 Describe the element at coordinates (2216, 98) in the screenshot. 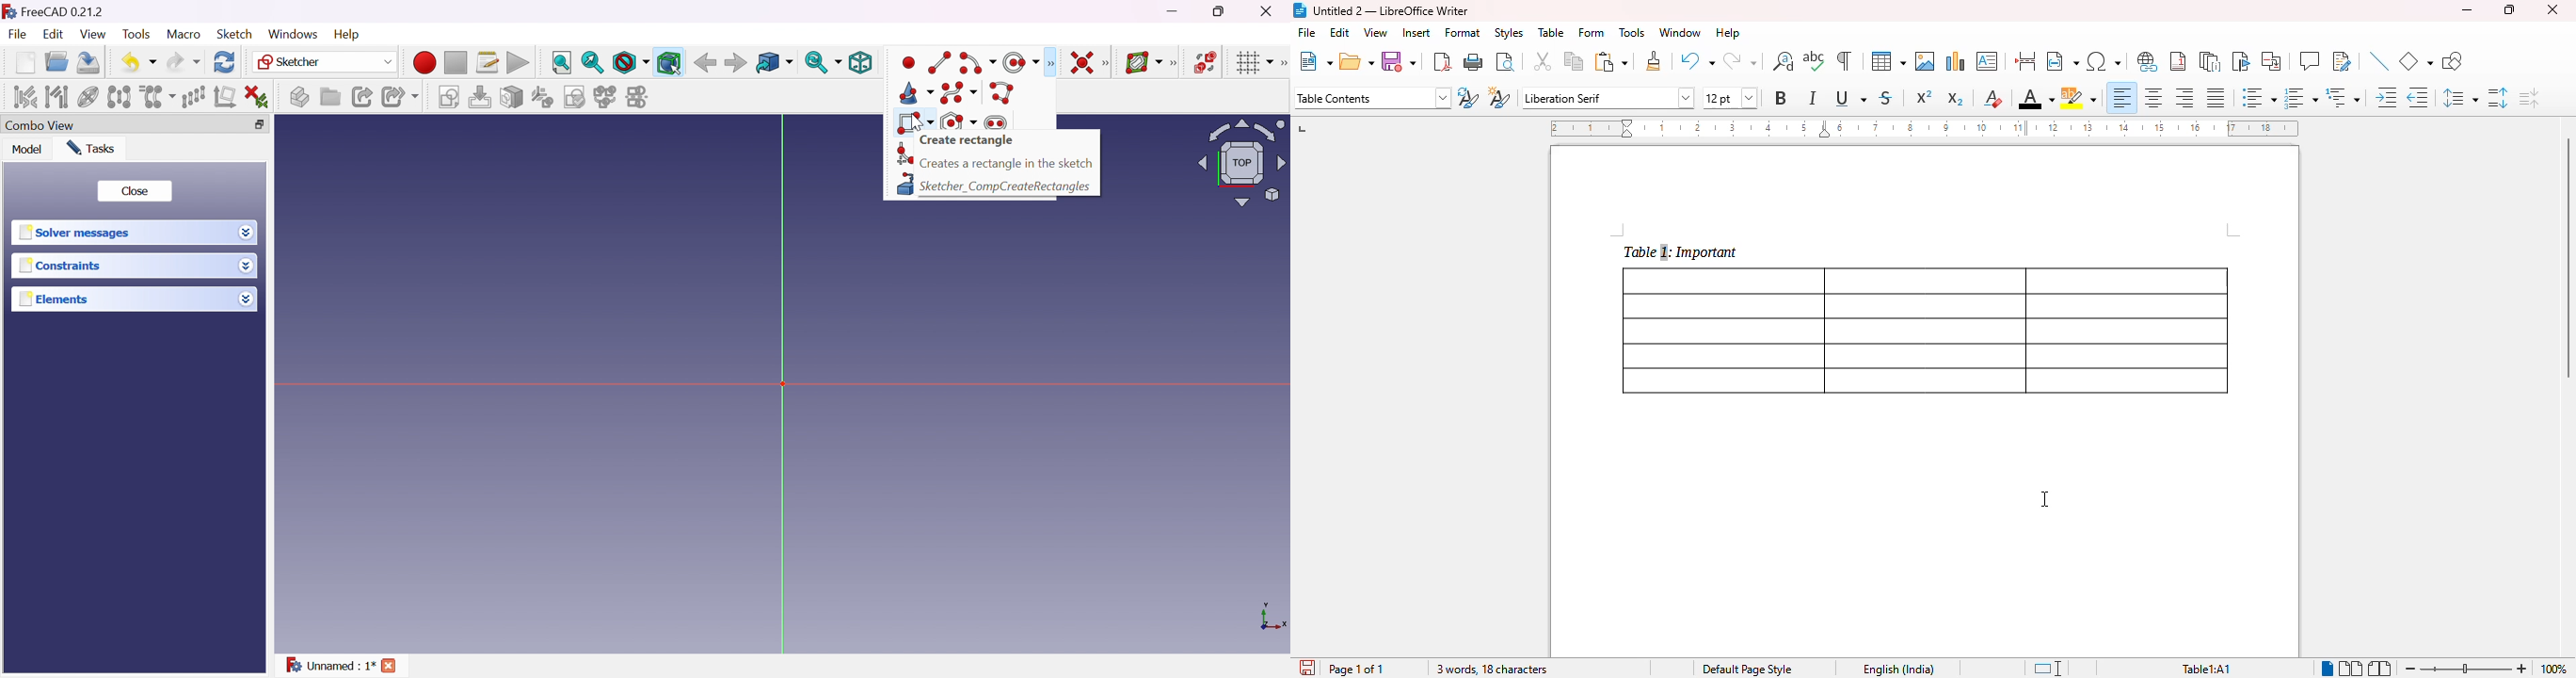

I see `justified` at that location.